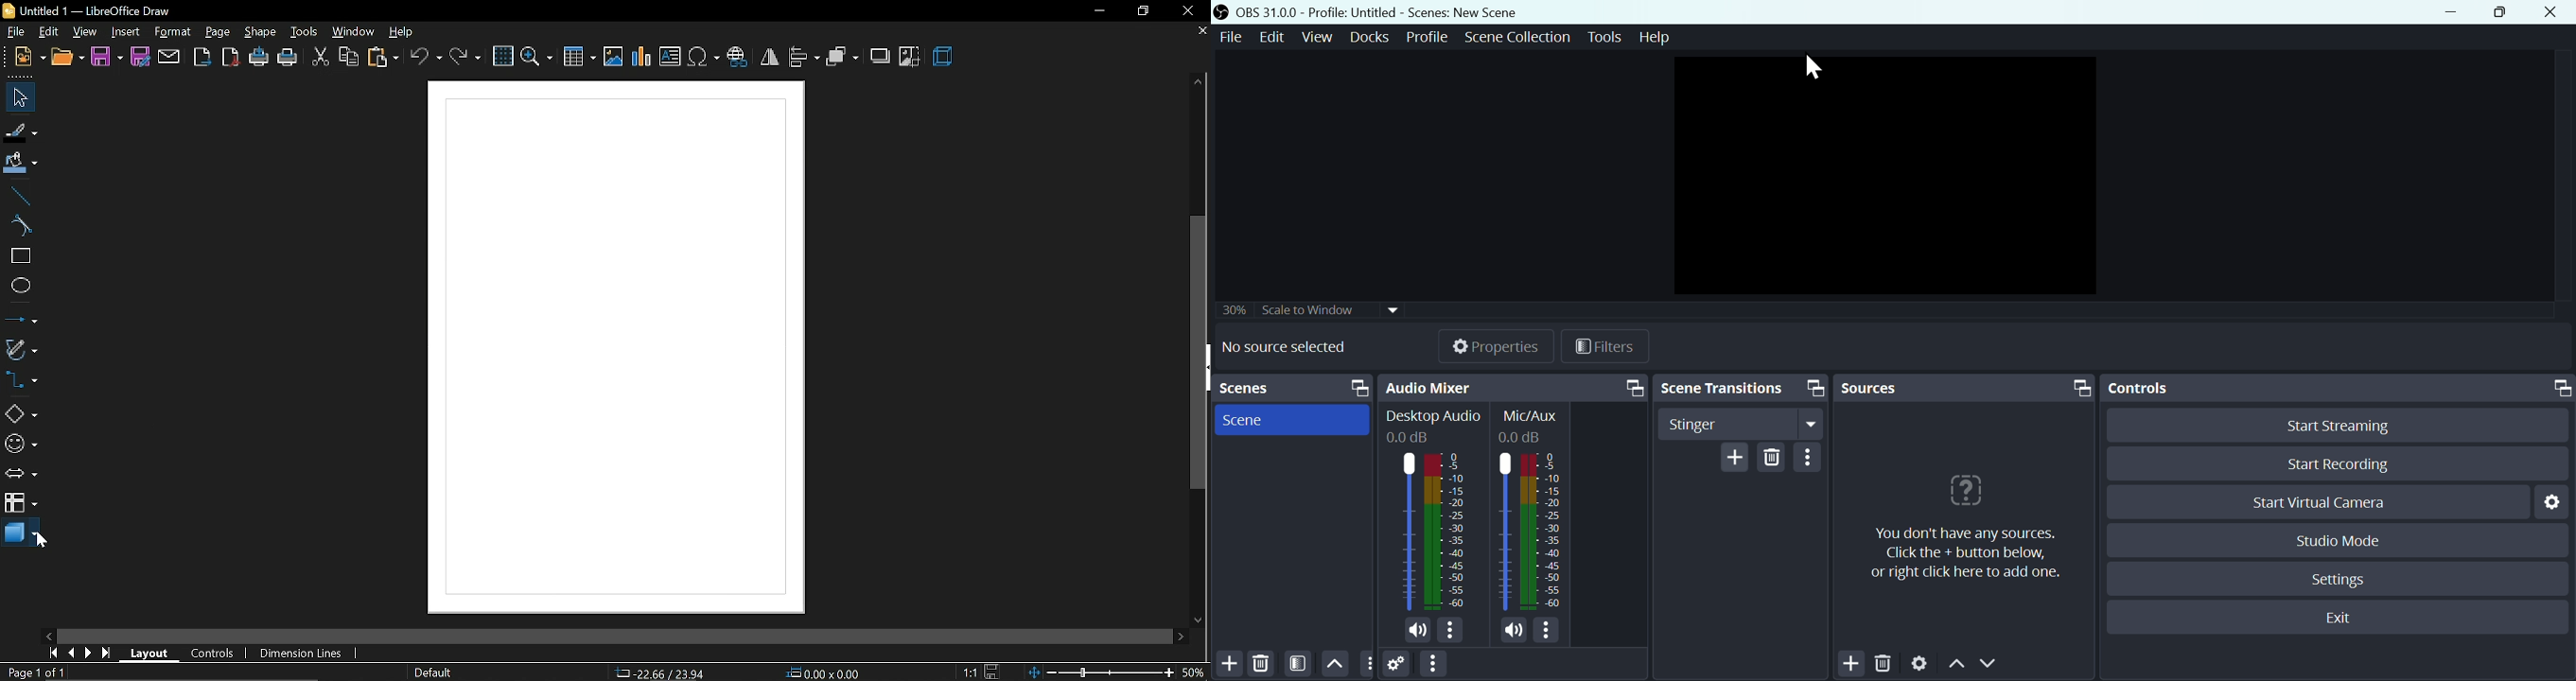 This screenshot has height=700, width=2576. What do you see at coordinates (614, 349) in the screenshot?
I see `Canvas` at bounding box center [614, 349].